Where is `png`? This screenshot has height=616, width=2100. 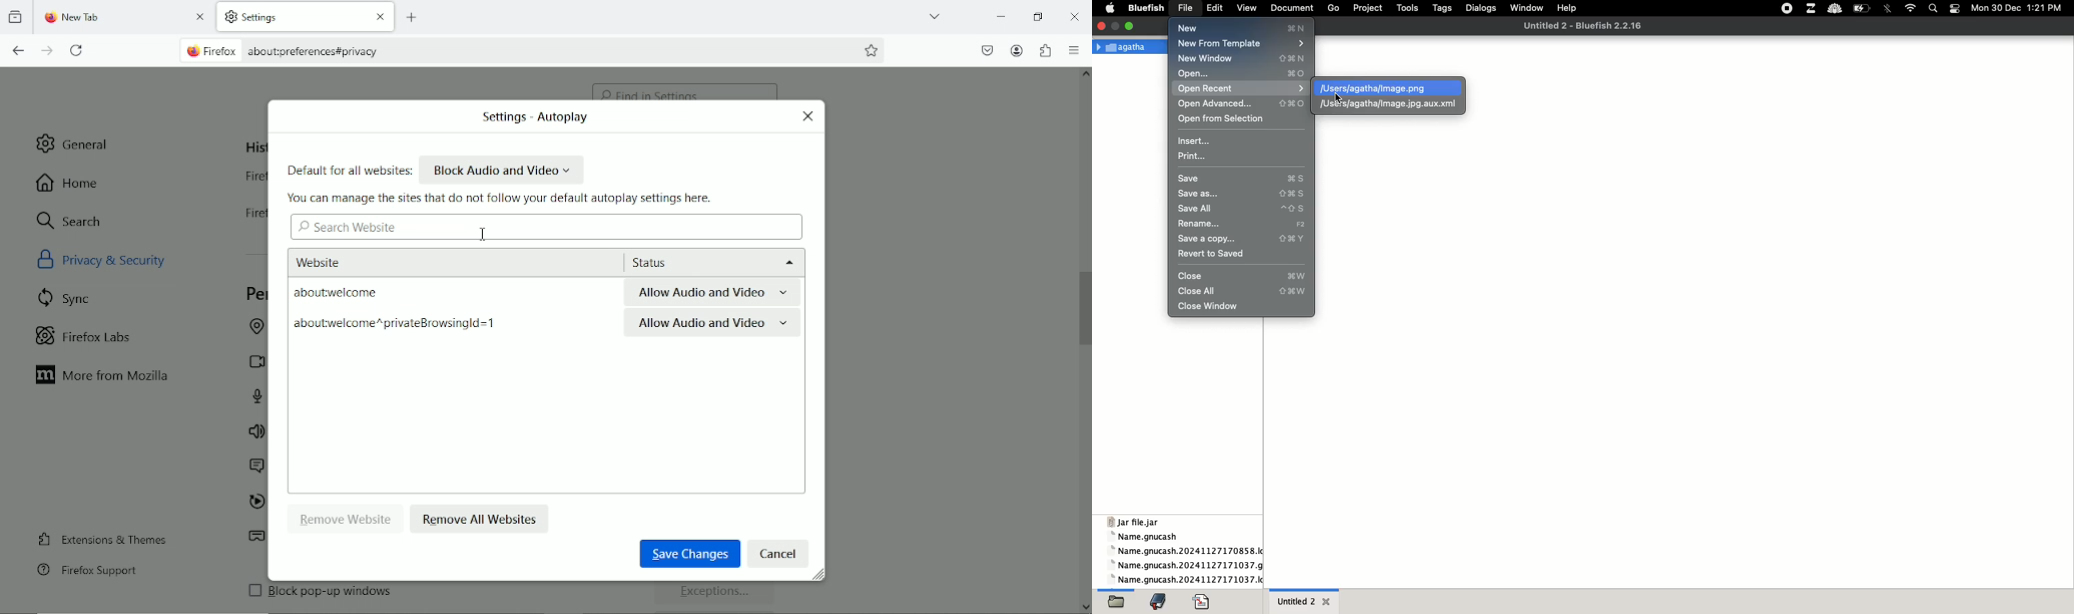
png is located at coordinates (1371, 88).